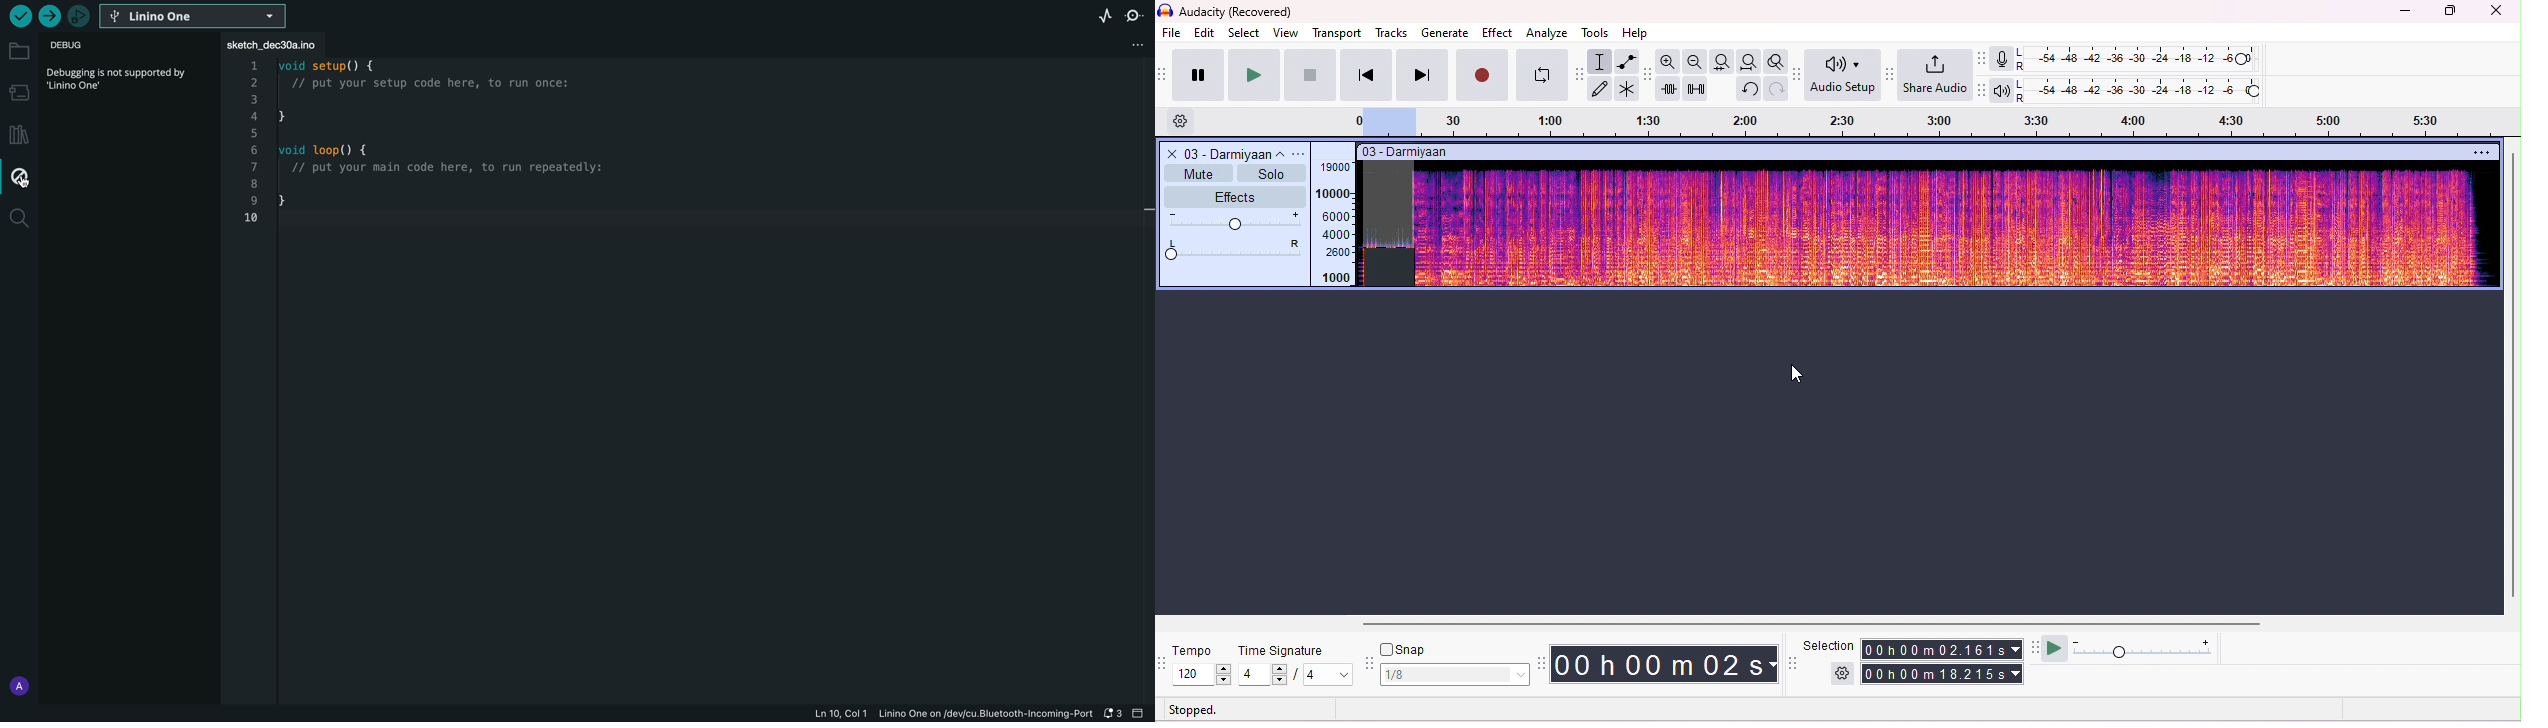 Image resolution: width=2548 pixels, height=728 pixels. What do you see at coordinates (1199, 172) in the screenshot?
I see `mute` at bounding box center [1199, 172].